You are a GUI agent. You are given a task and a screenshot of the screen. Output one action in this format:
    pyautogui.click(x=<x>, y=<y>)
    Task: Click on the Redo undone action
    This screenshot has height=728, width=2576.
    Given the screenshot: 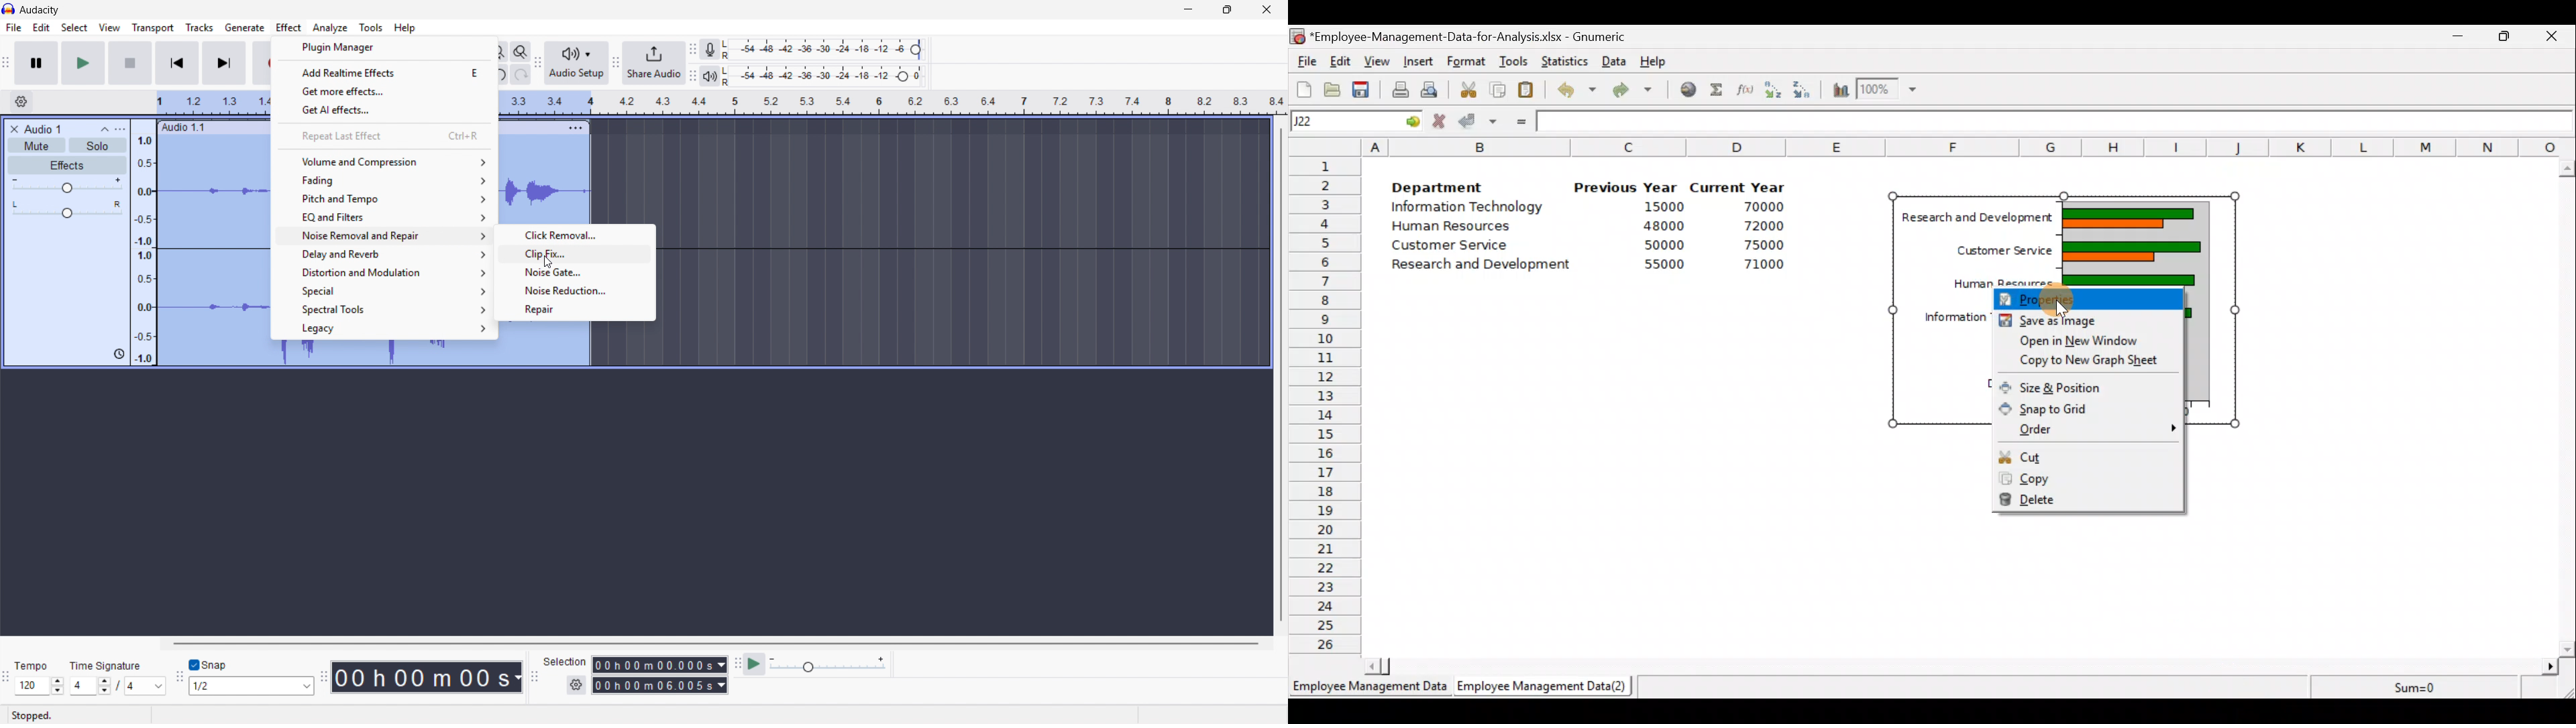 What is the action you would take?
    pyautogui.click(x=1640, y=91)
    